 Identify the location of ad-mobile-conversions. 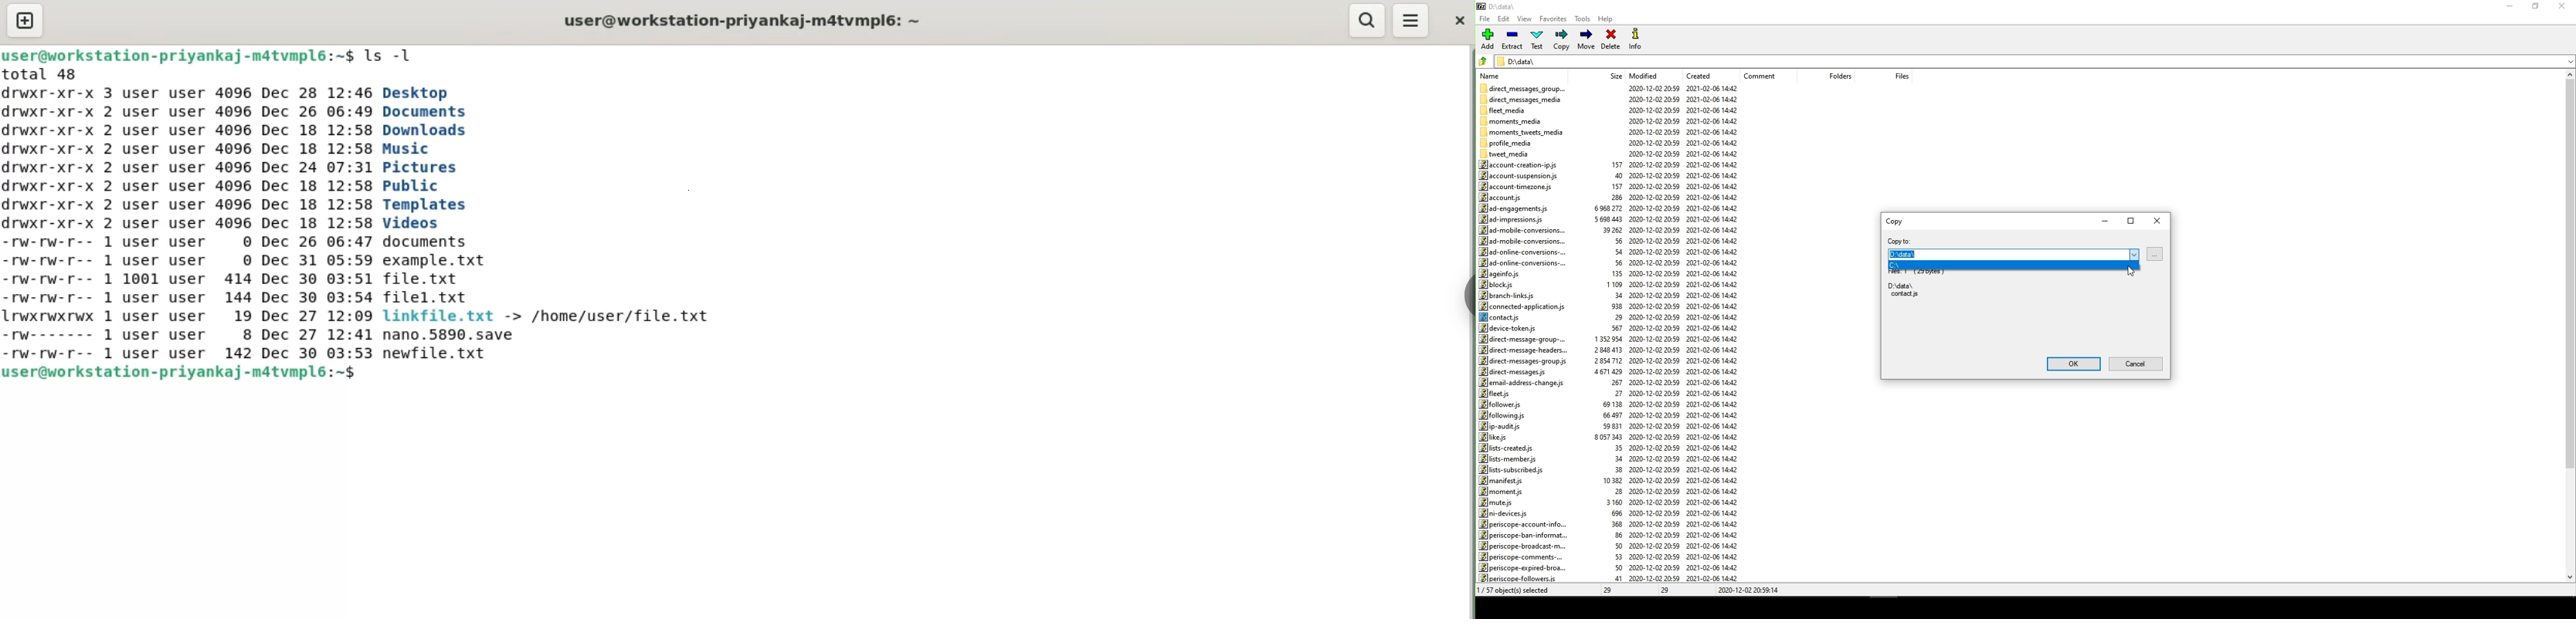
(1521, 230).